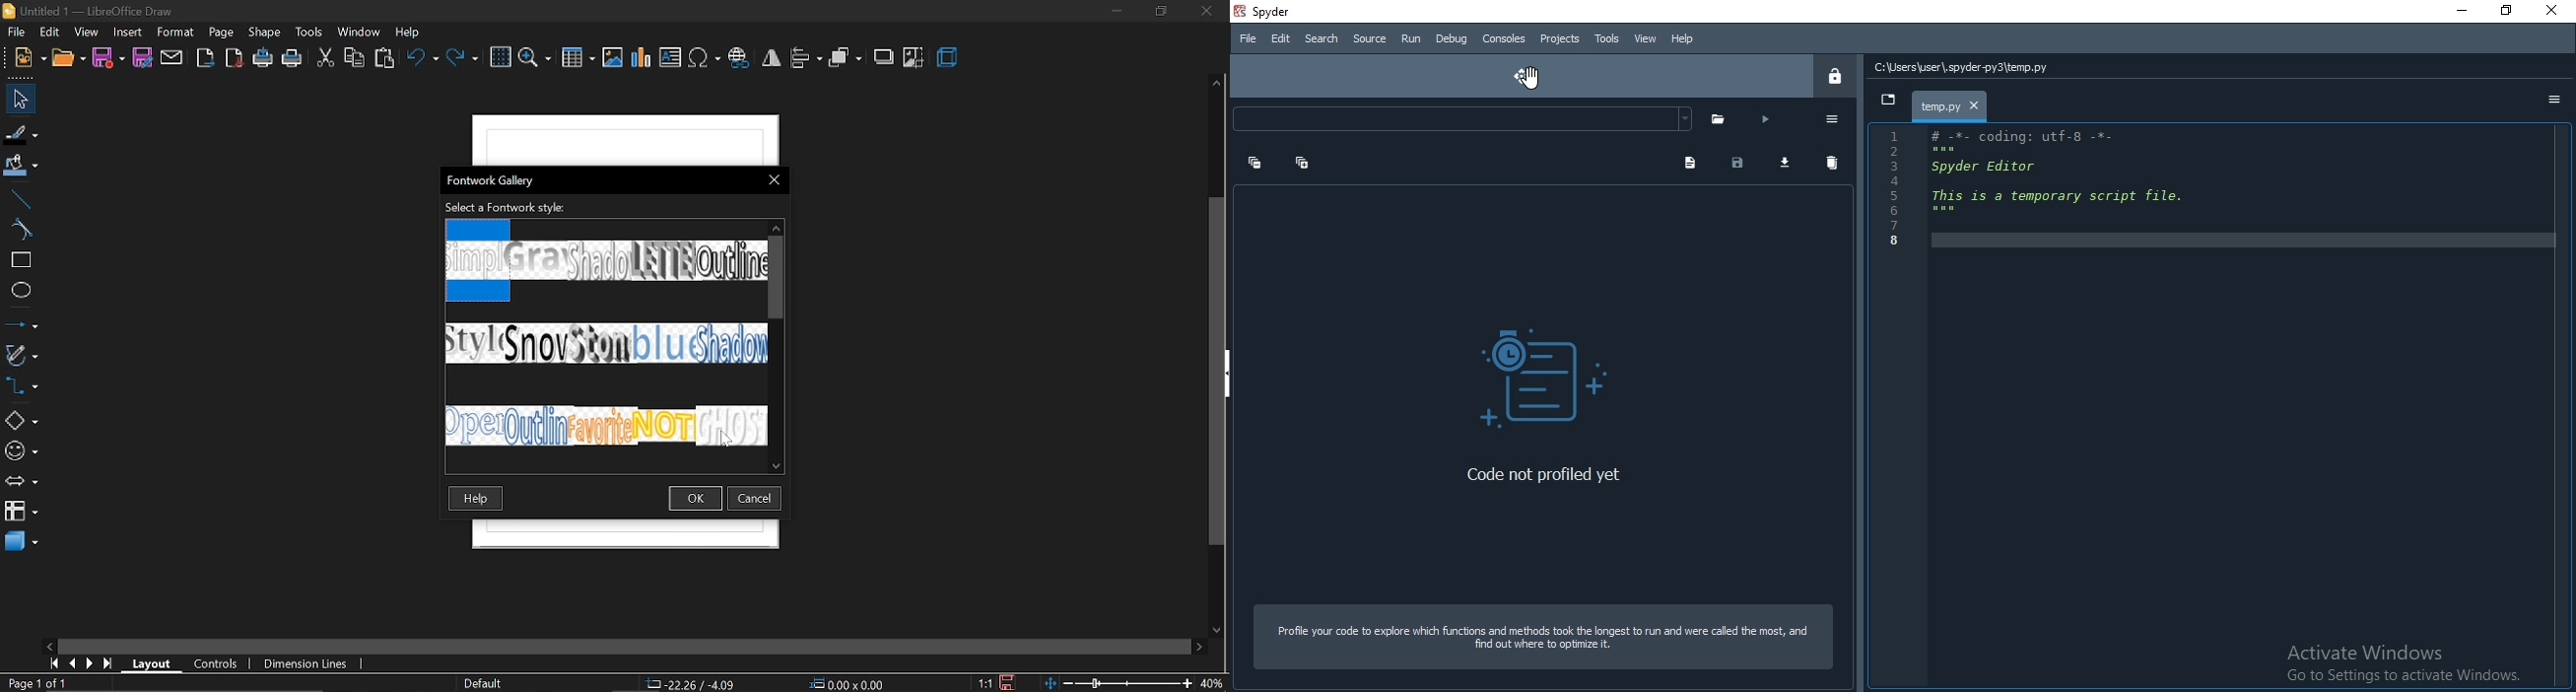 This screenshot has height=700, width=2576. I want to click on current window, so click(492, 181).